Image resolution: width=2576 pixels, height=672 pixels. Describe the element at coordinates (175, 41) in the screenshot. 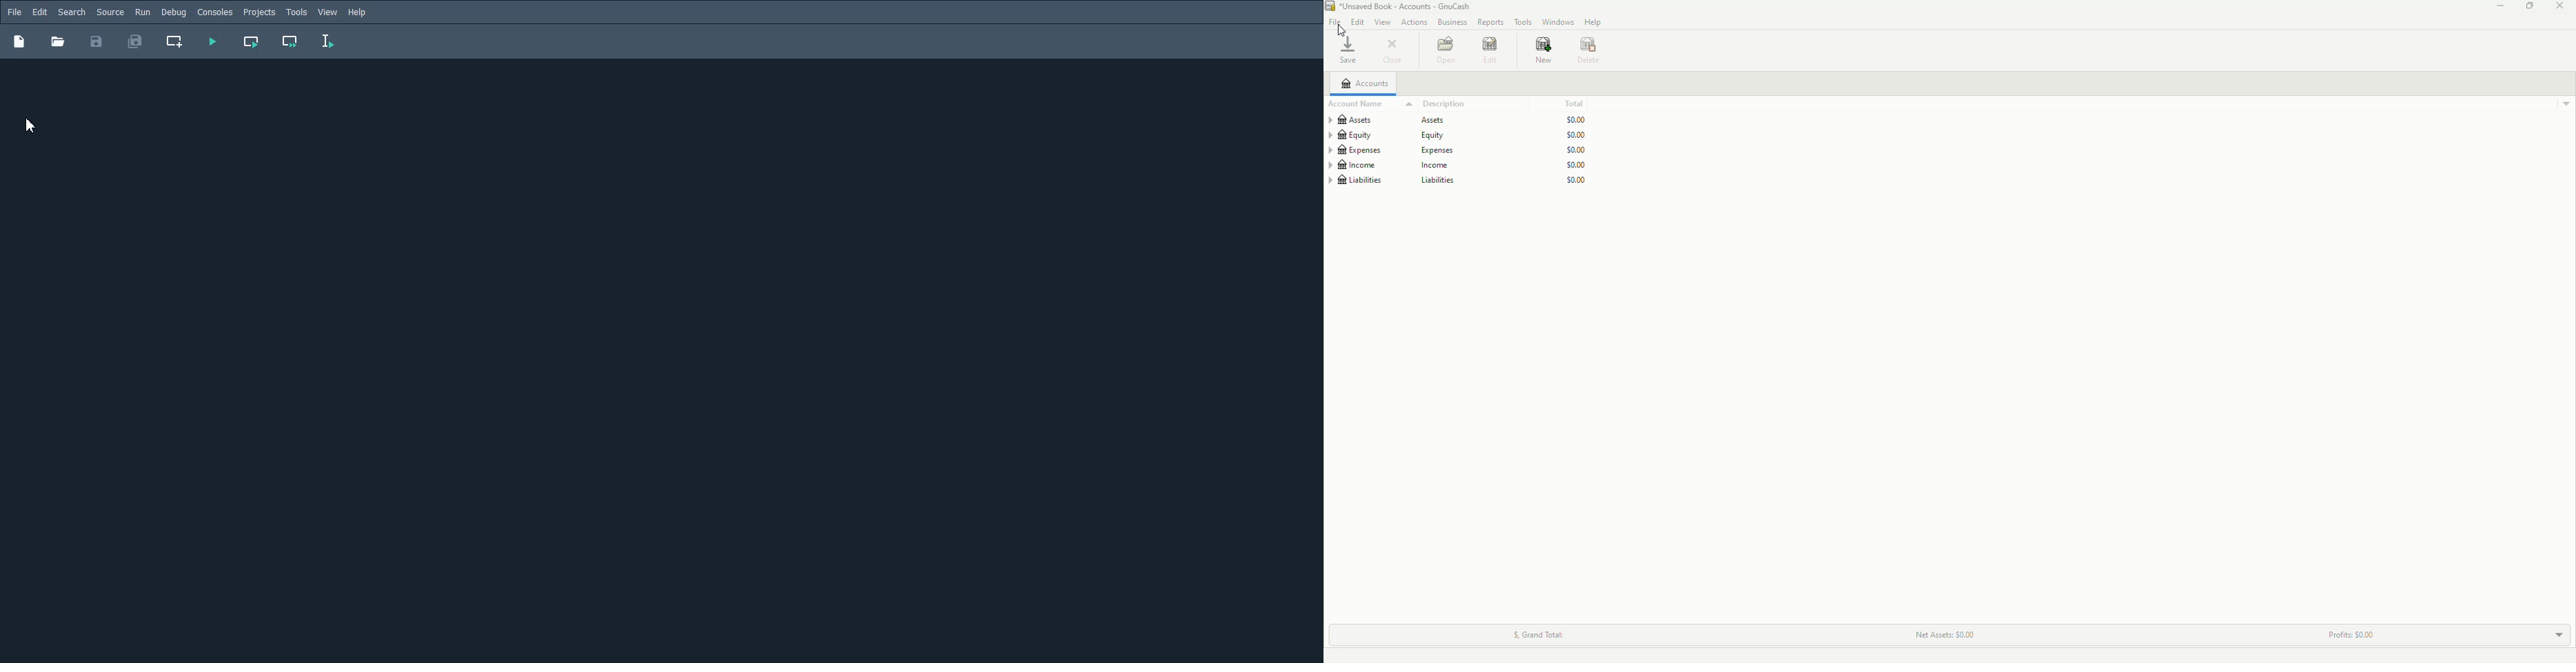

I see `Create new cell` at that location.